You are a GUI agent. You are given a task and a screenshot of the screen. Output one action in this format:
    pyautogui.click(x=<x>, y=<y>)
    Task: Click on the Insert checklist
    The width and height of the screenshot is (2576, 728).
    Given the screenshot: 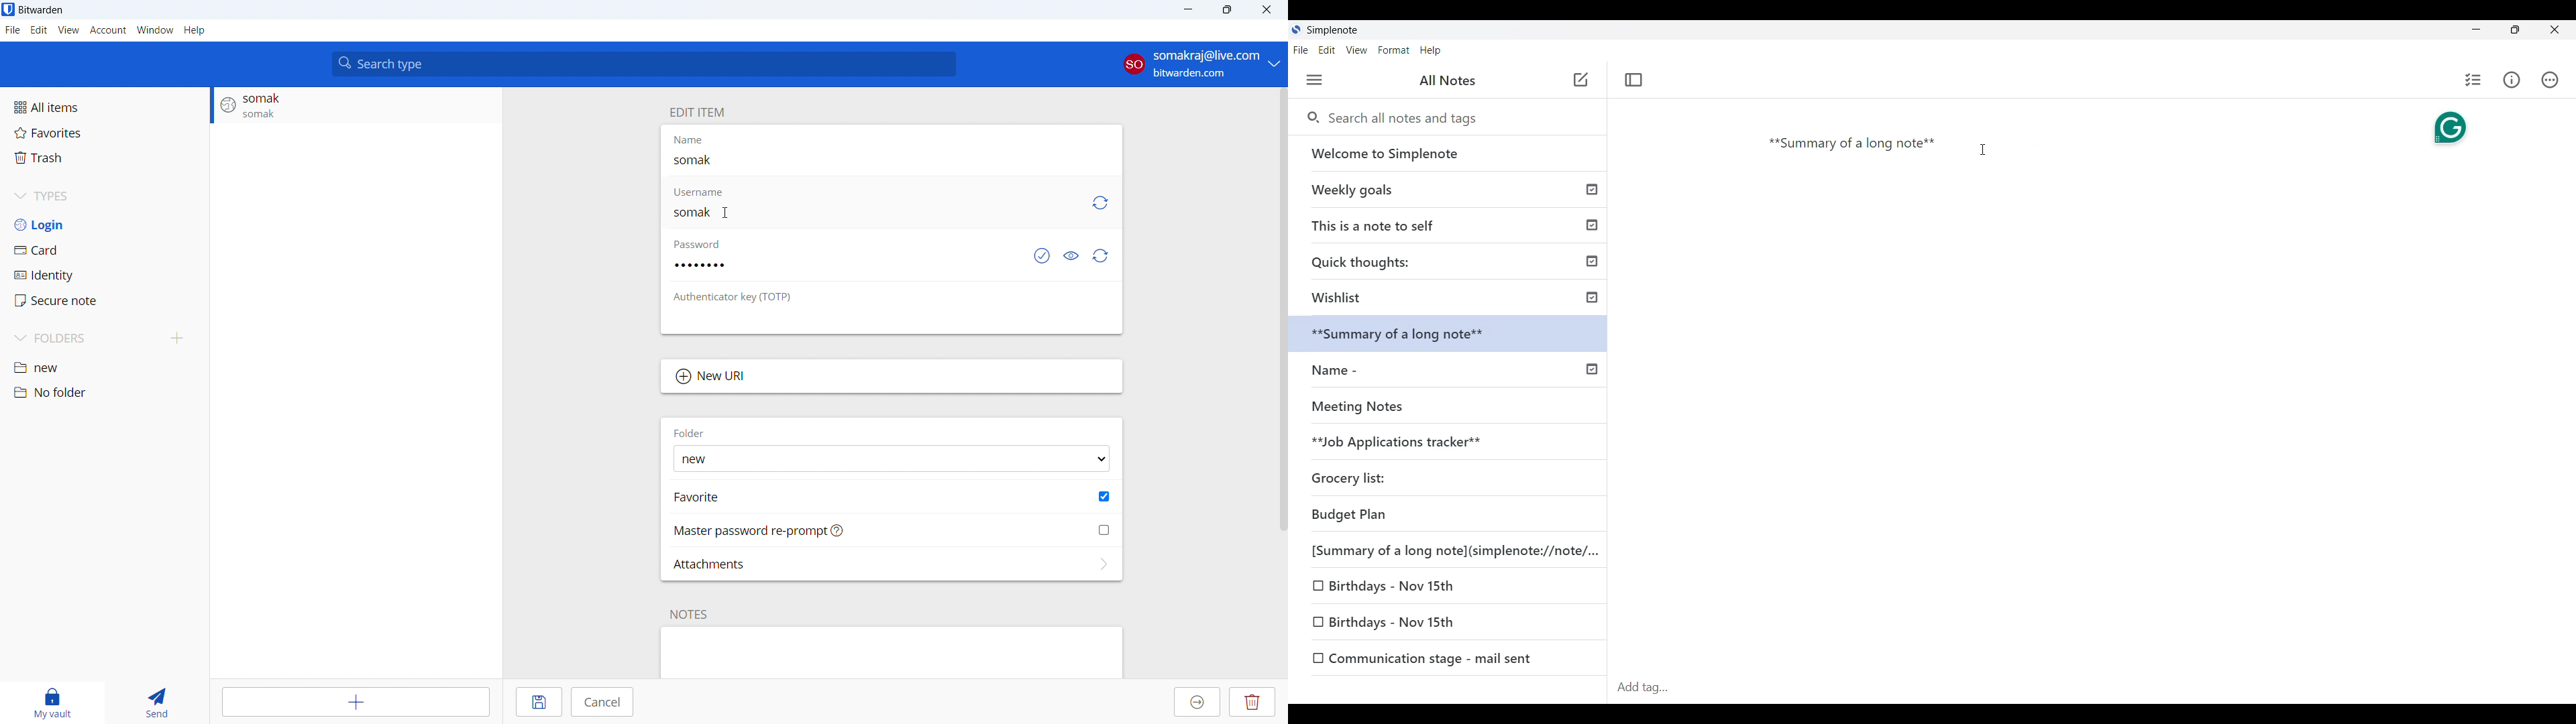 What is the action you would take?
    pyautogui.click(x=2474, y=80)
    